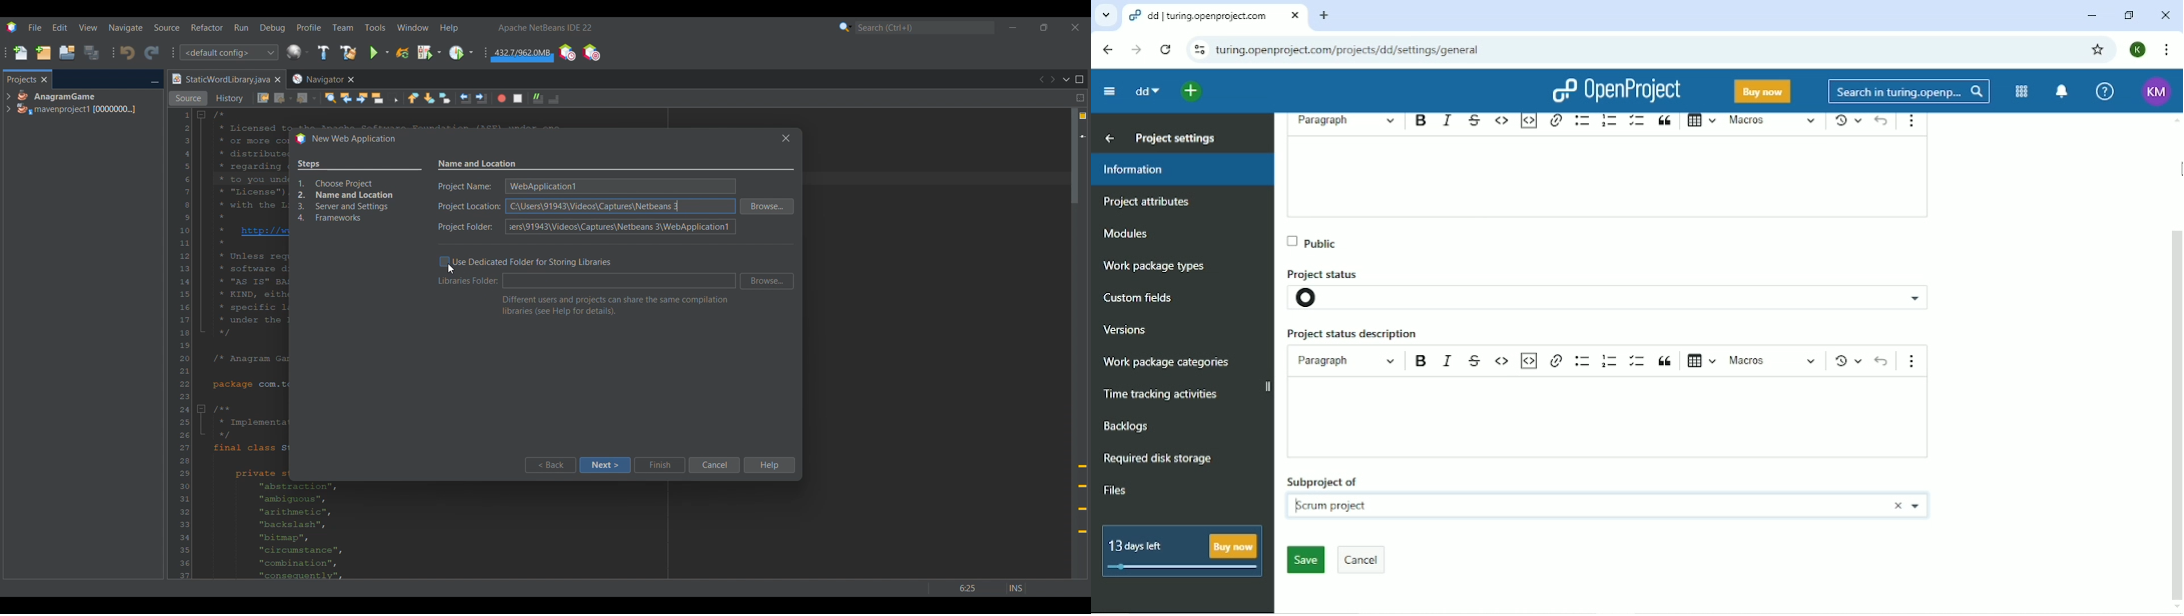  What do you see at coordinates (1883, 362) in the screenshot?
I see `Undo` at bounding box center [1883, 362].